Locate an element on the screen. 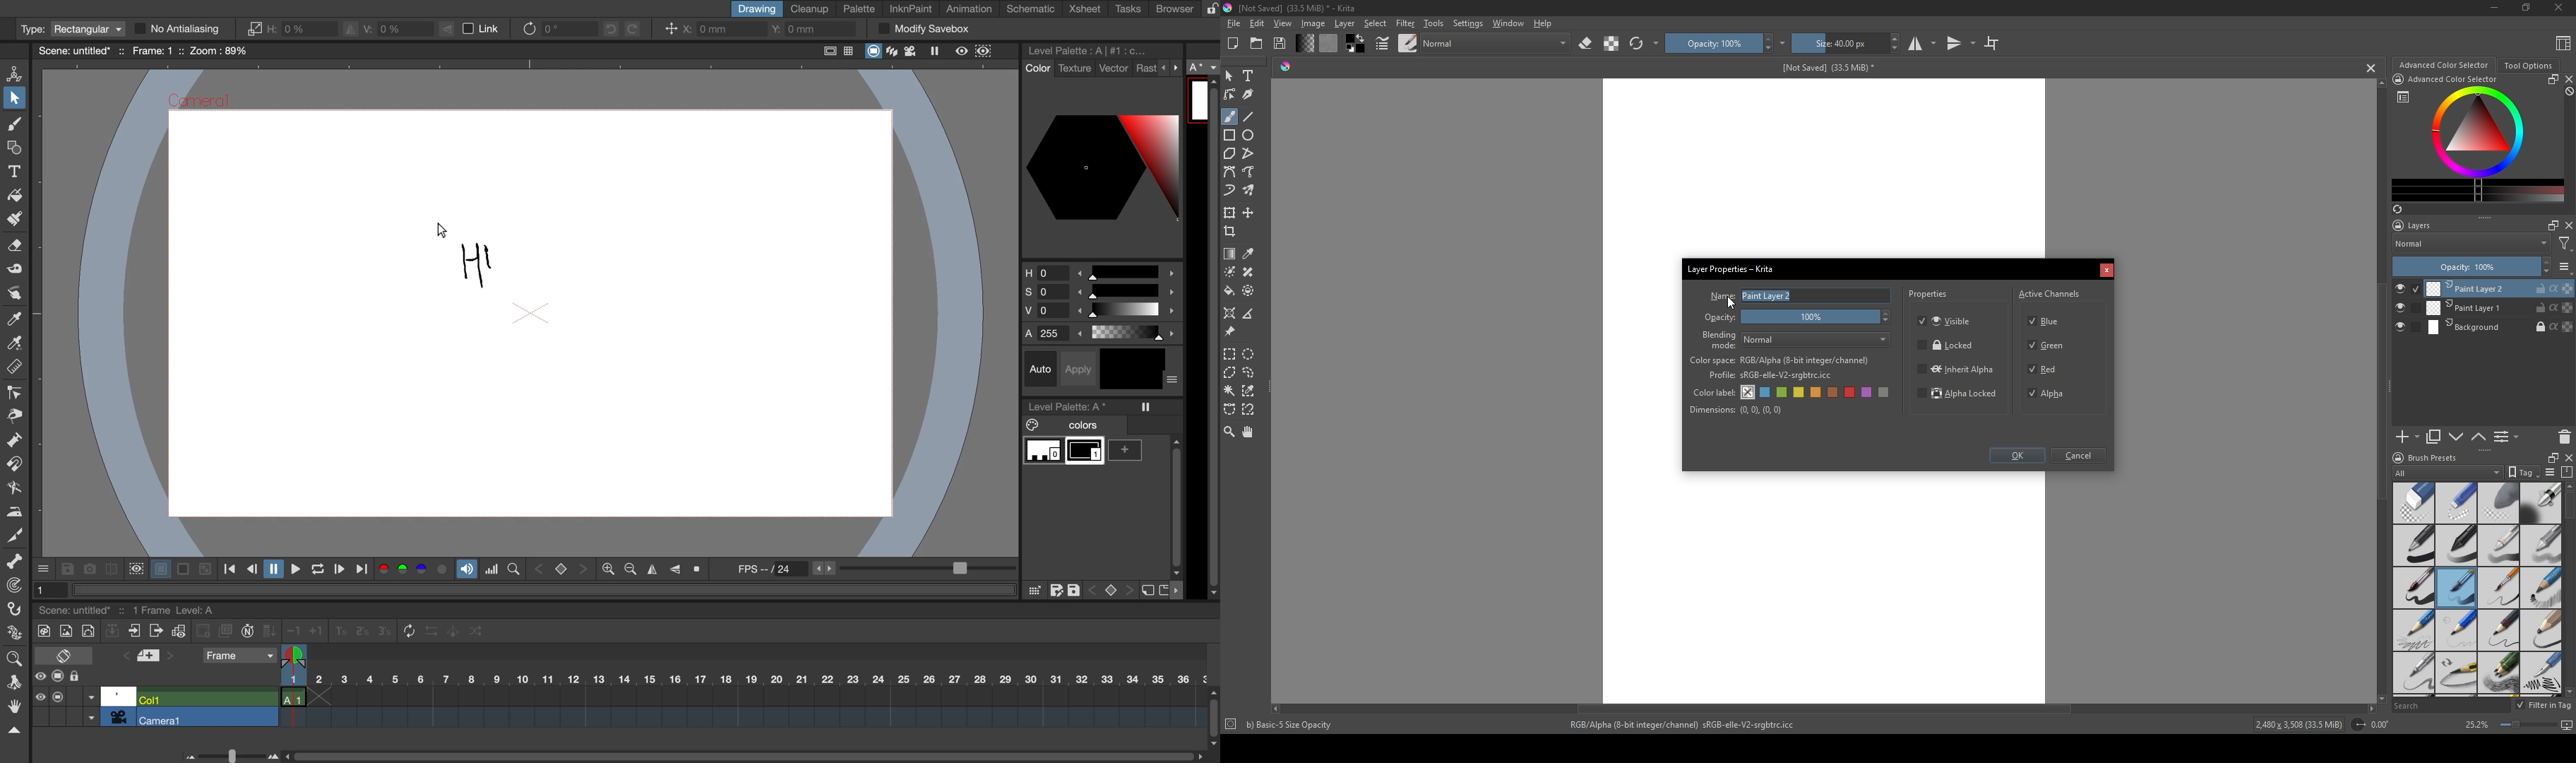  pen is located at coordinates (2413, 546).